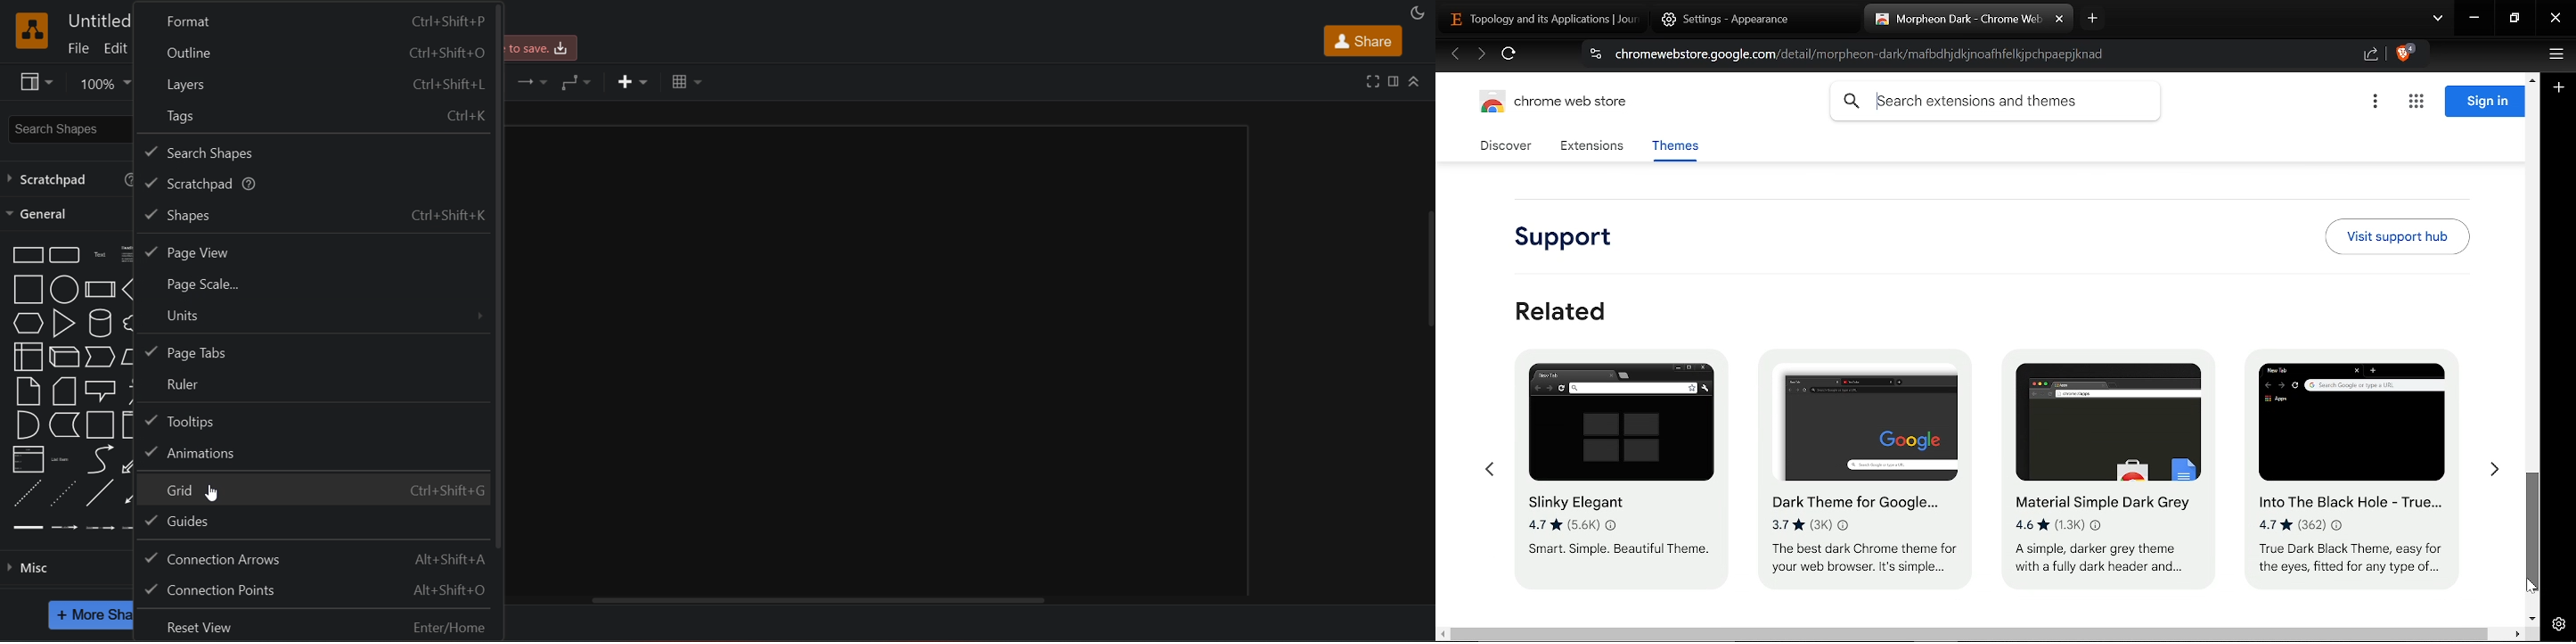 Image resolution: width=2576 pixels, height=644 pixels. Describe the element at coordinates (49, 127) in the screenshot. I see `search shapes` at that location.